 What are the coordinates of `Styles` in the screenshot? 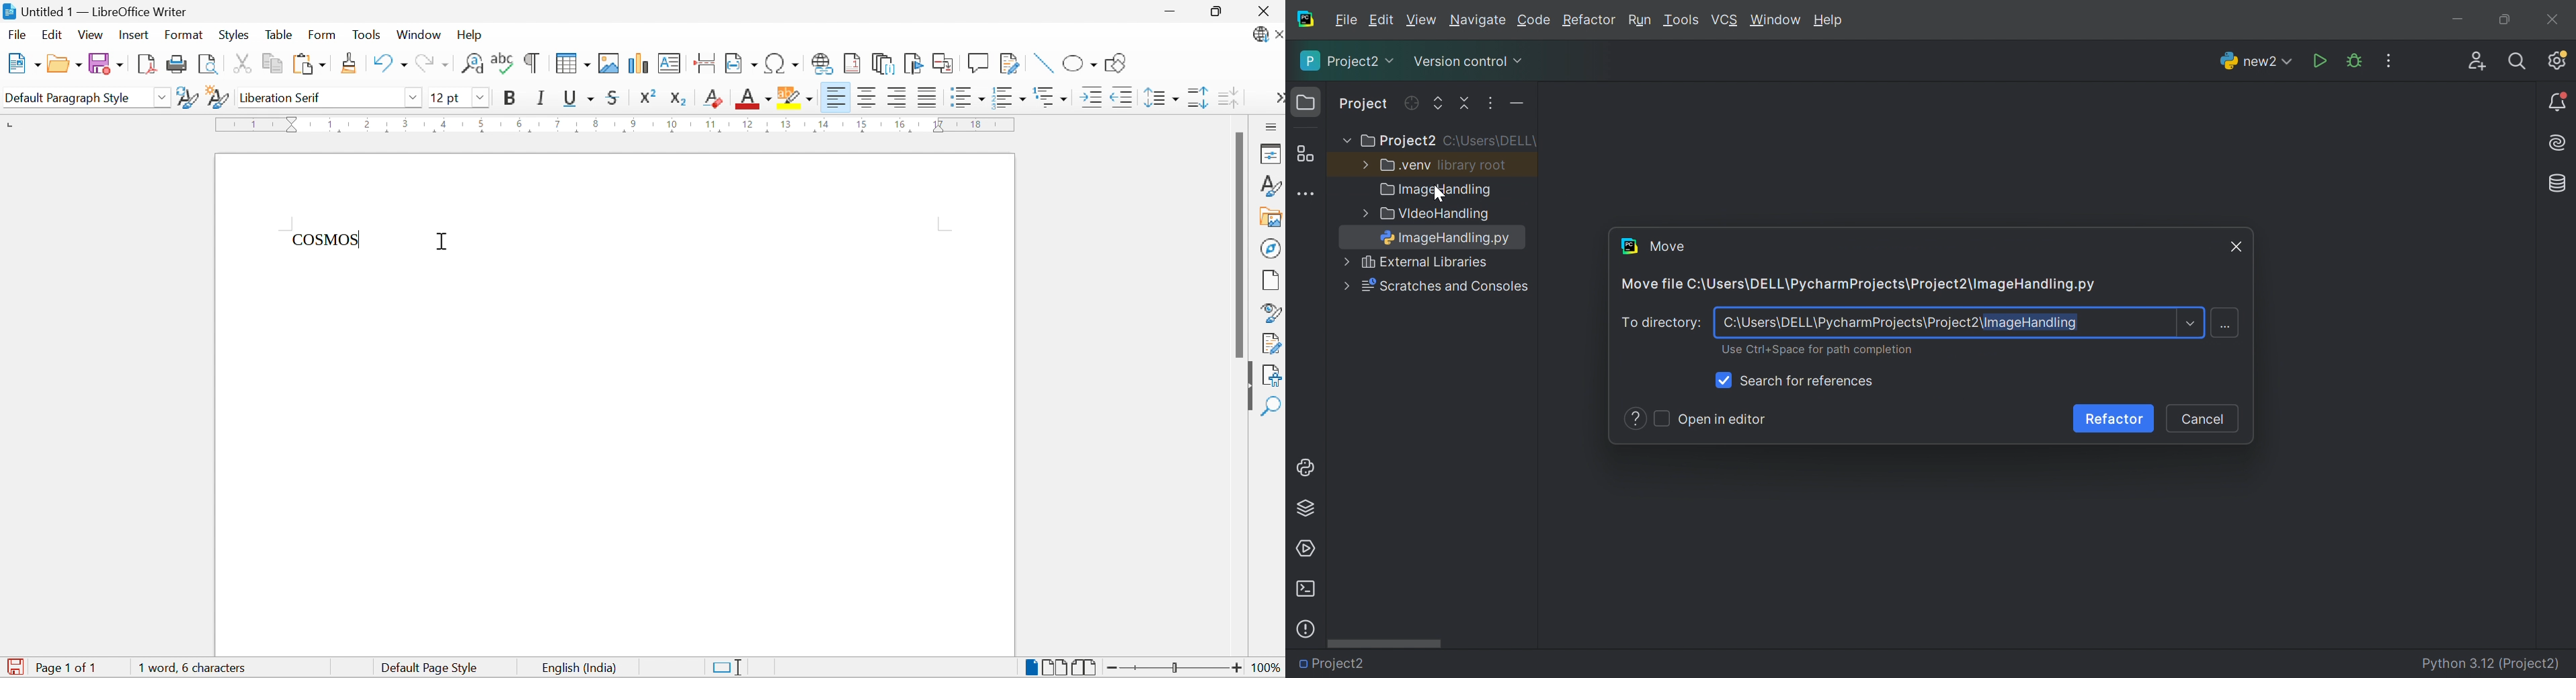 It's located at (233, 34).